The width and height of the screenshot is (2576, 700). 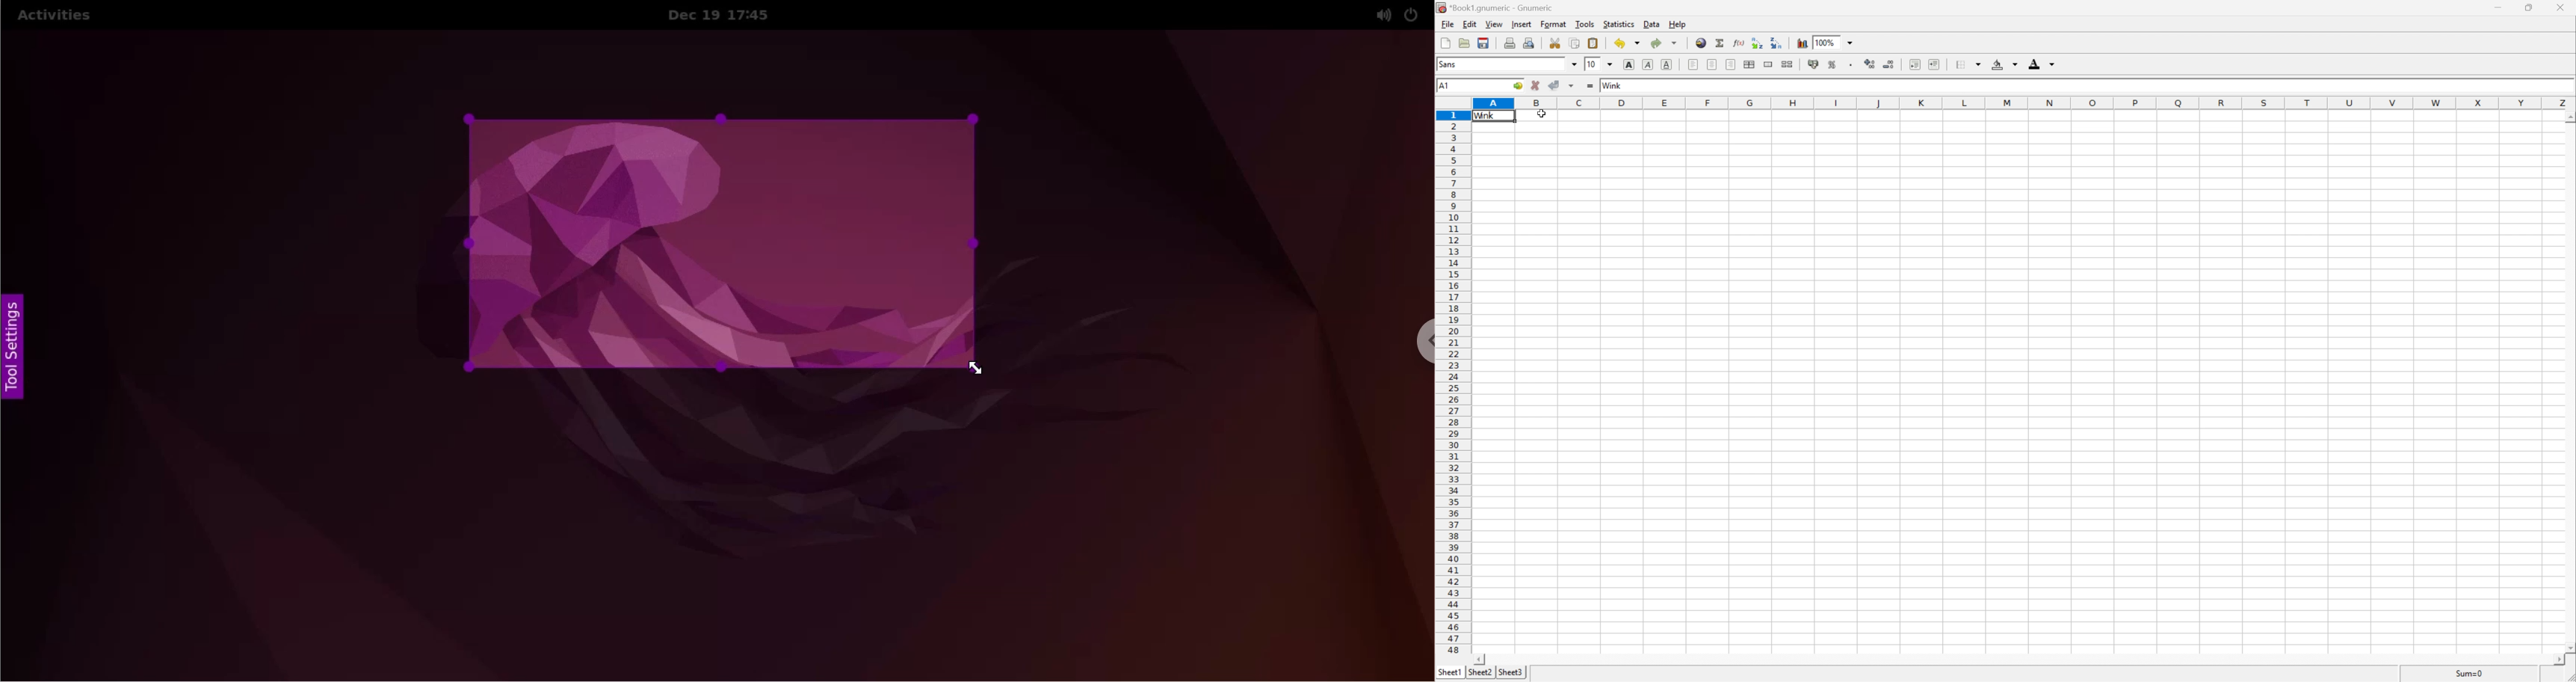 I want to click on chrome options, so click(x=1417, y=345).